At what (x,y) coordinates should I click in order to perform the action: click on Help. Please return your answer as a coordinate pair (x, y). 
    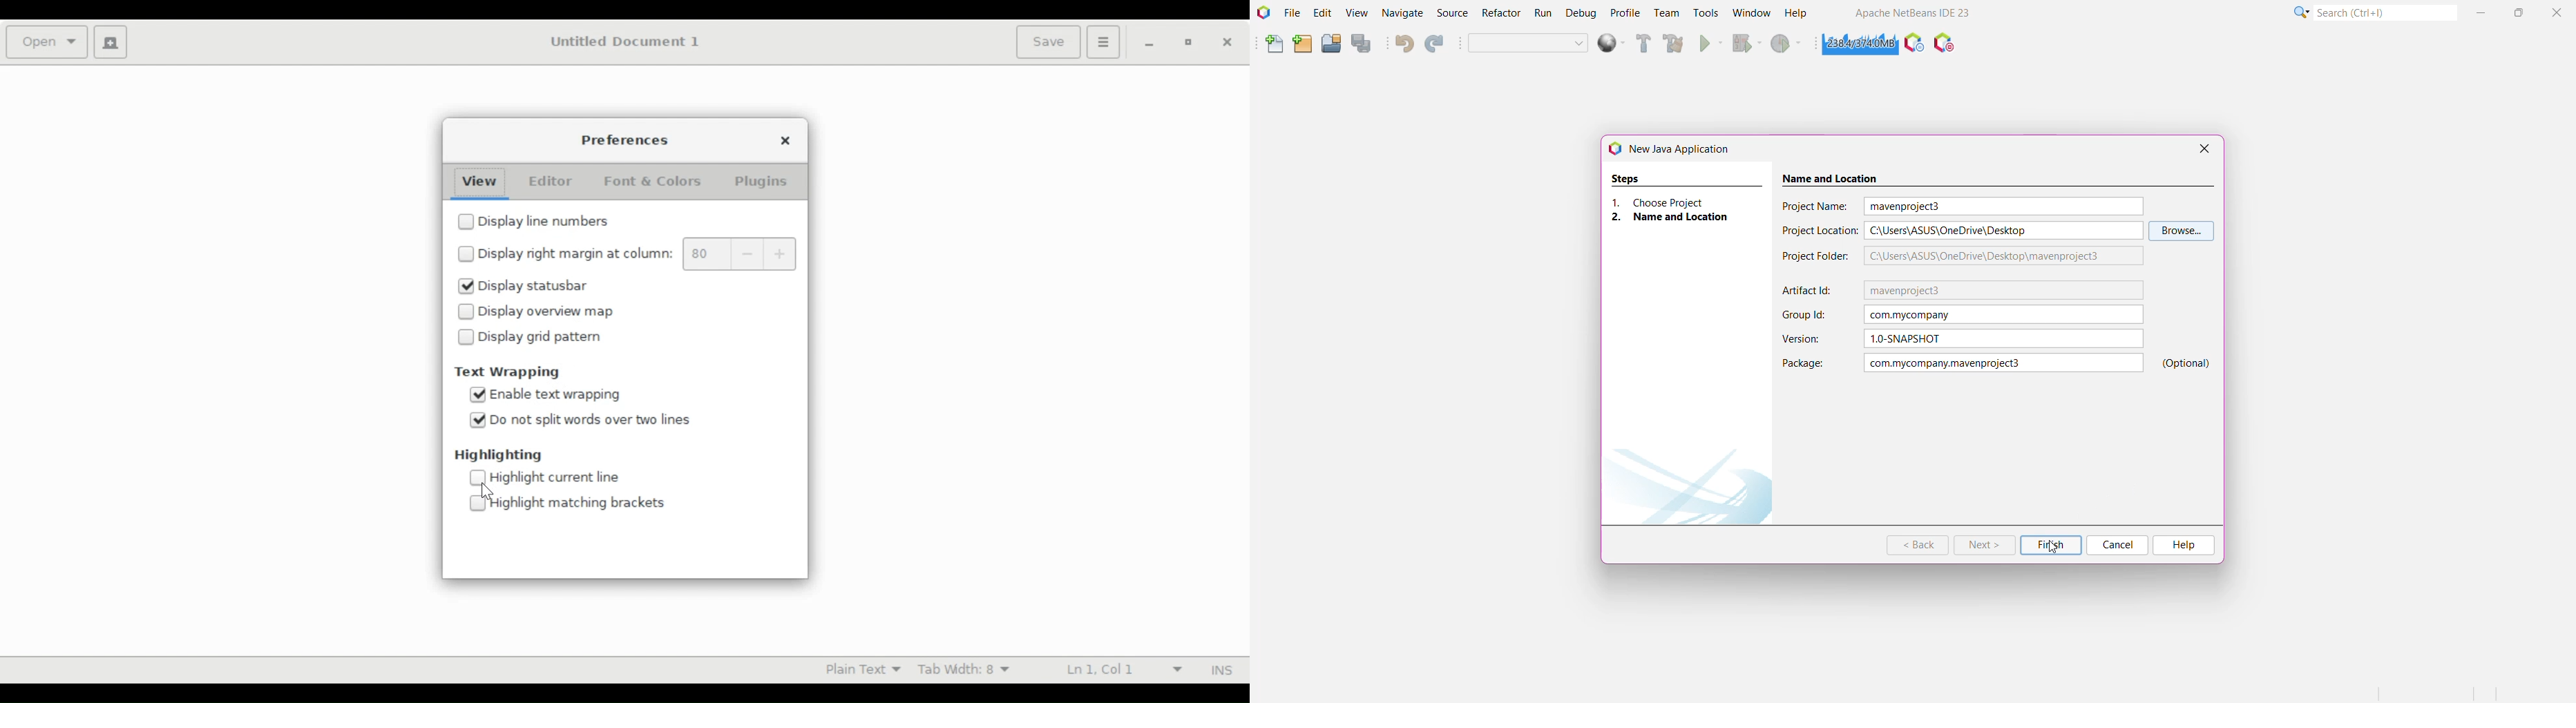
    Looking at the image, I should click on (2184, 544).